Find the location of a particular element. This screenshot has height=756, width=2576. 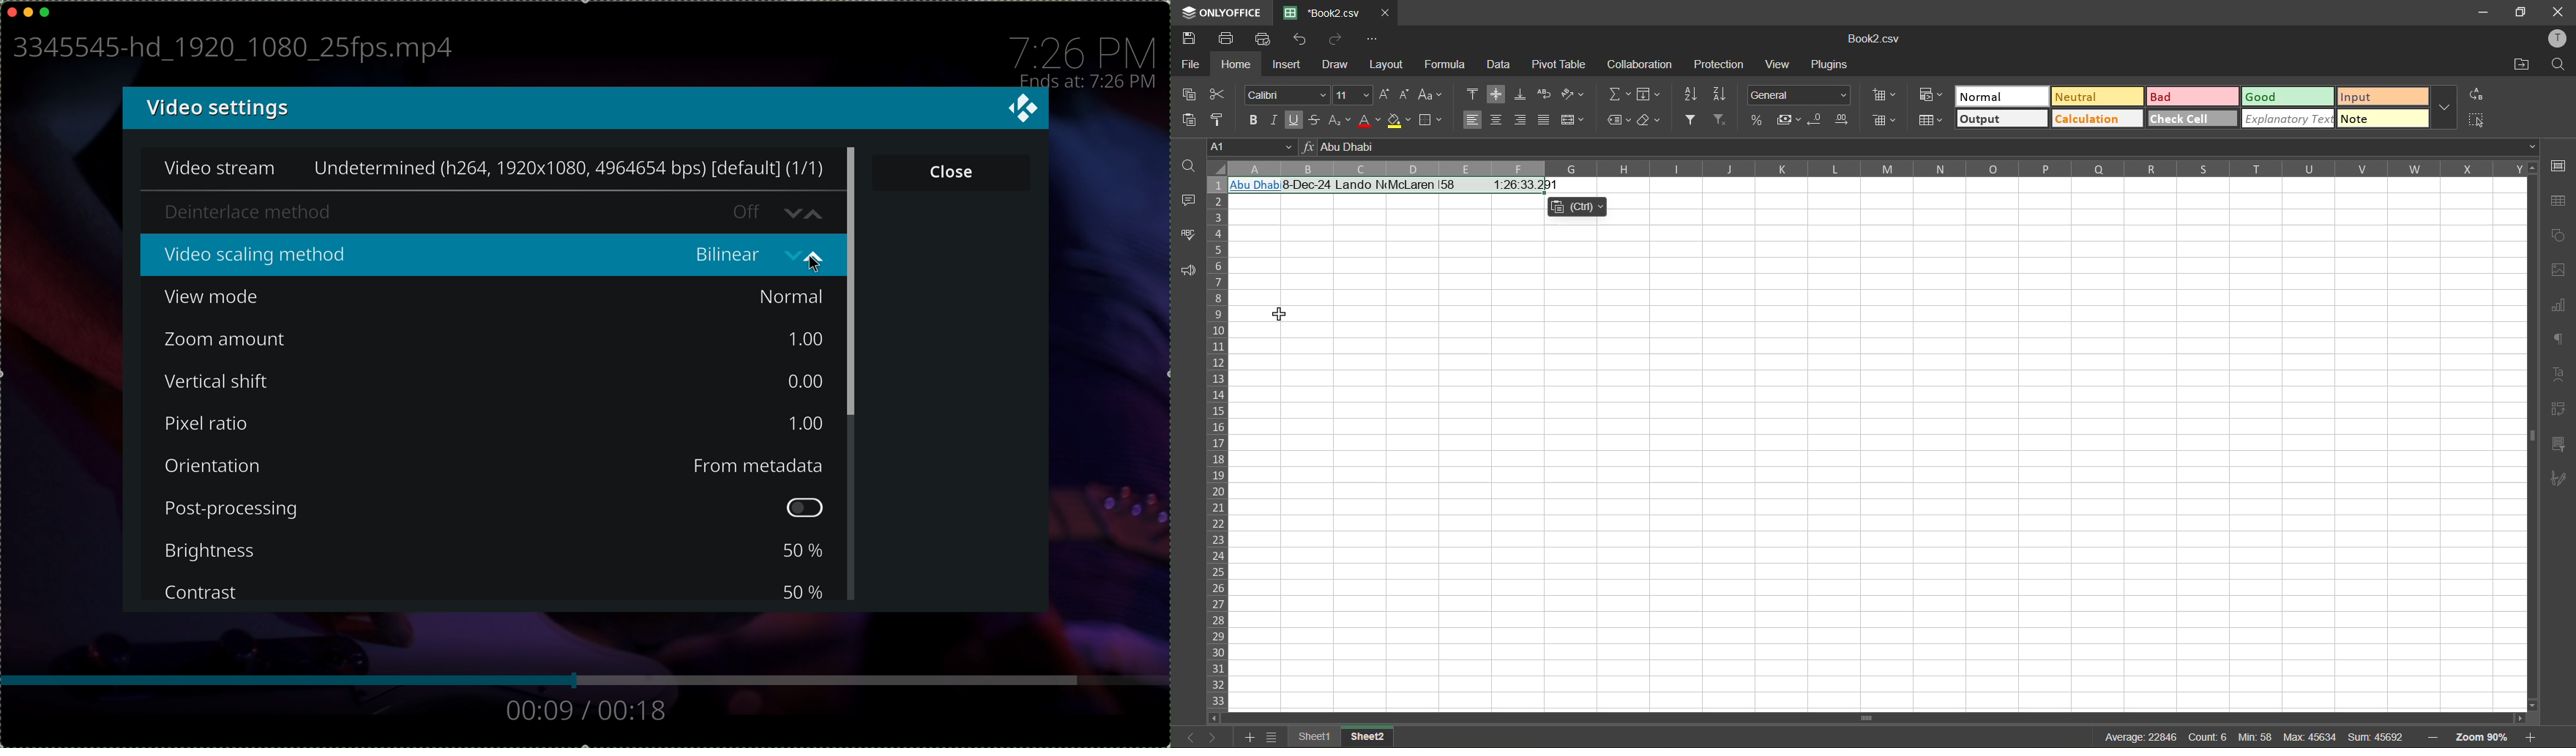

video settings is located at coordinates (215, 107).